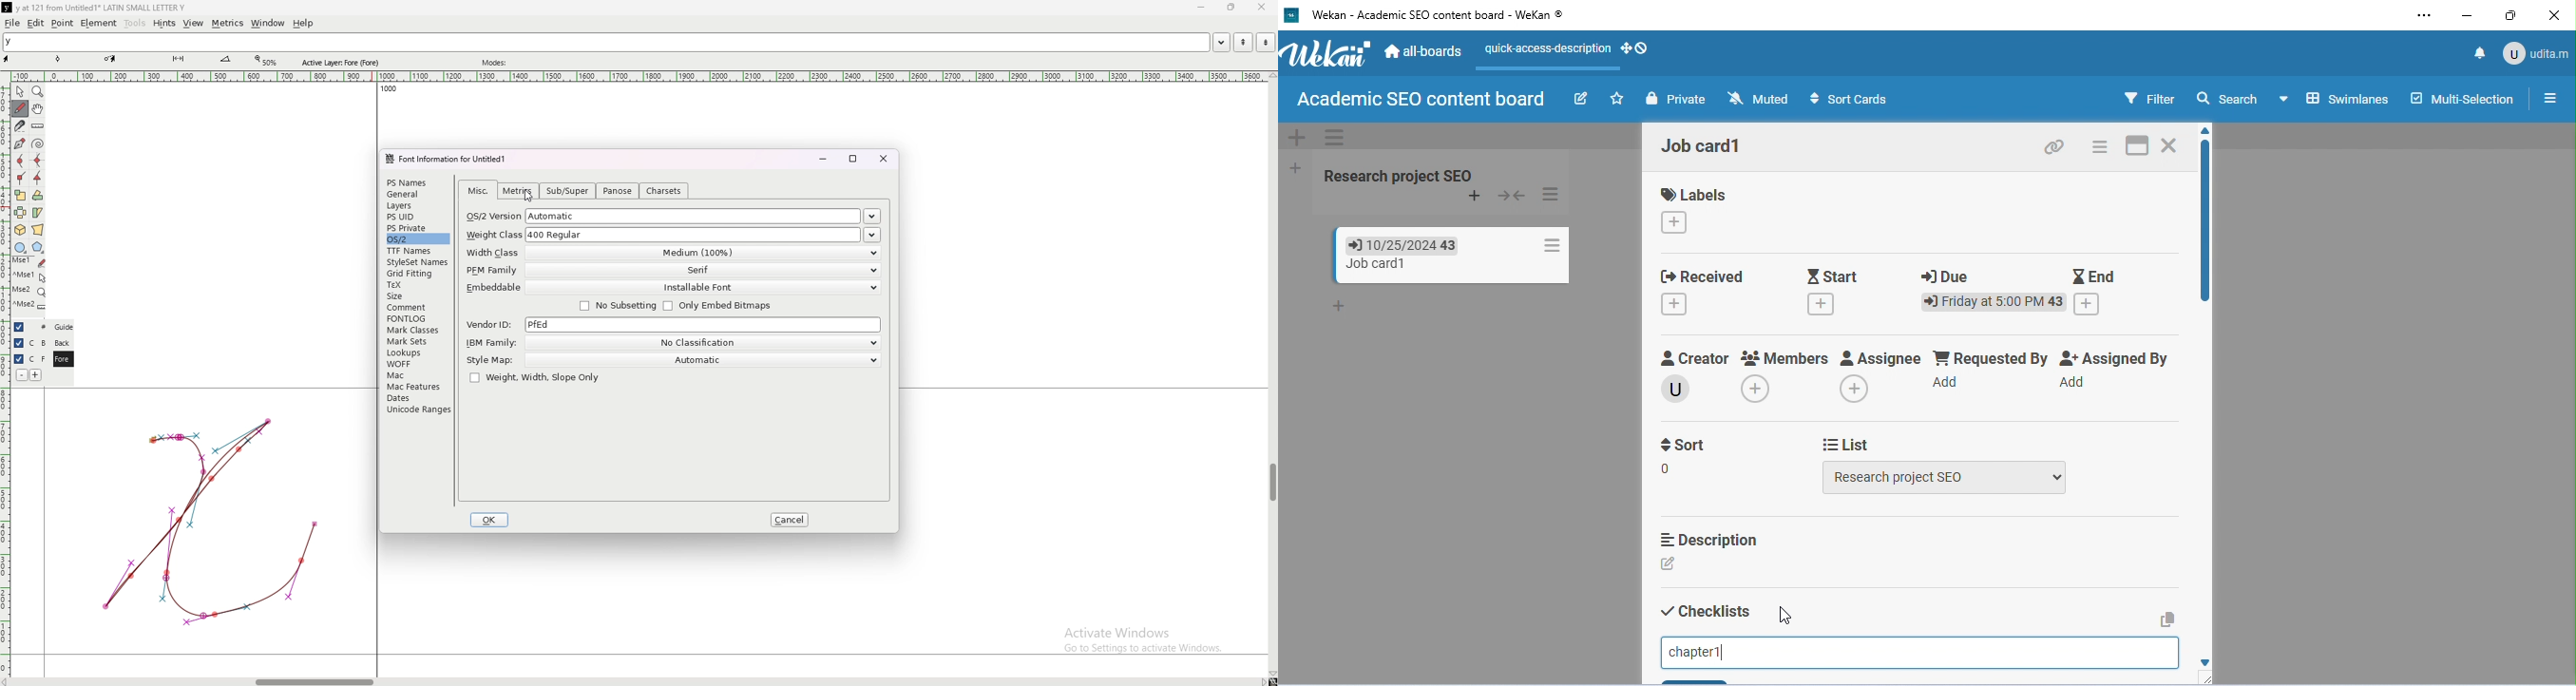 The image size is (2576, 700). Describe the element at coordinates (2167, 619) in the screenshot. I see `copy text to clipboard` at that location.